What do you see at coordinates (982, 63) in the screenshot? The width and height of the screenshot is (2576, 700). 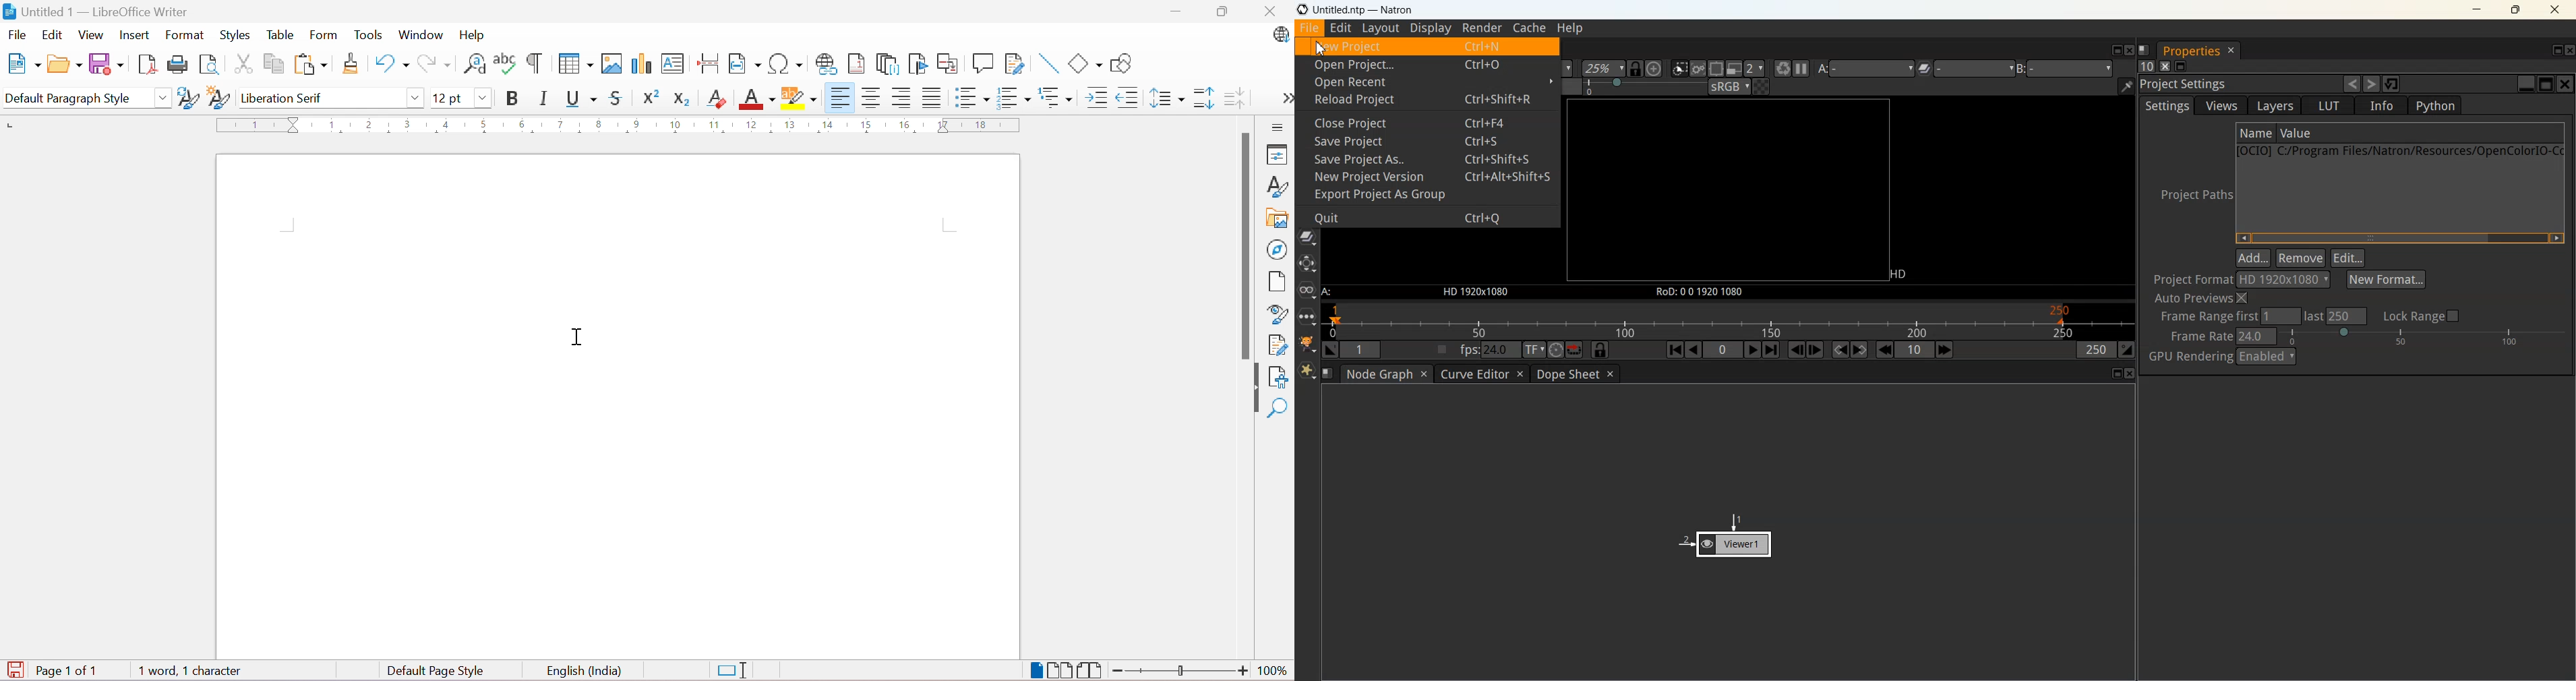 I see `Insert Comment` at bounding box center [982, 63].